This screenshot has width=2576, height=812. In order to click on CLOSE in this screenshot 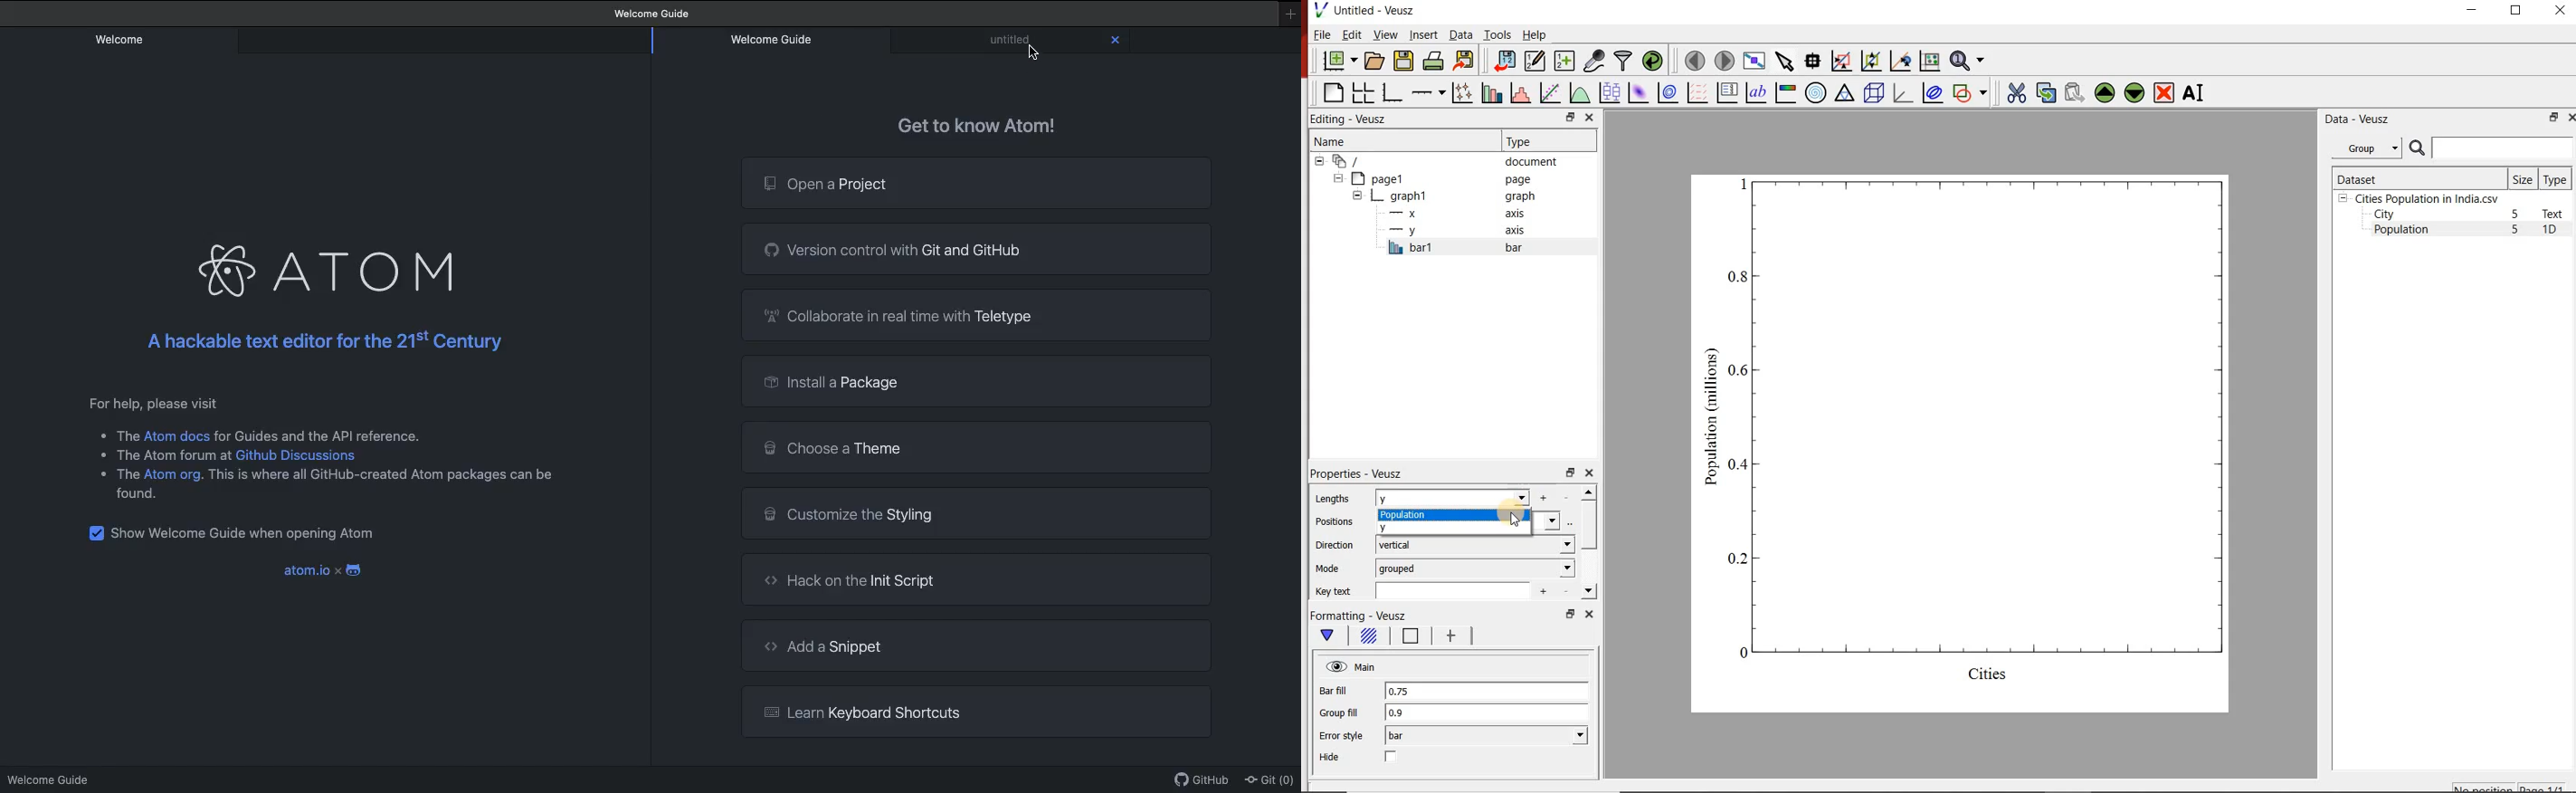, I will do `click(2559, 12)`.